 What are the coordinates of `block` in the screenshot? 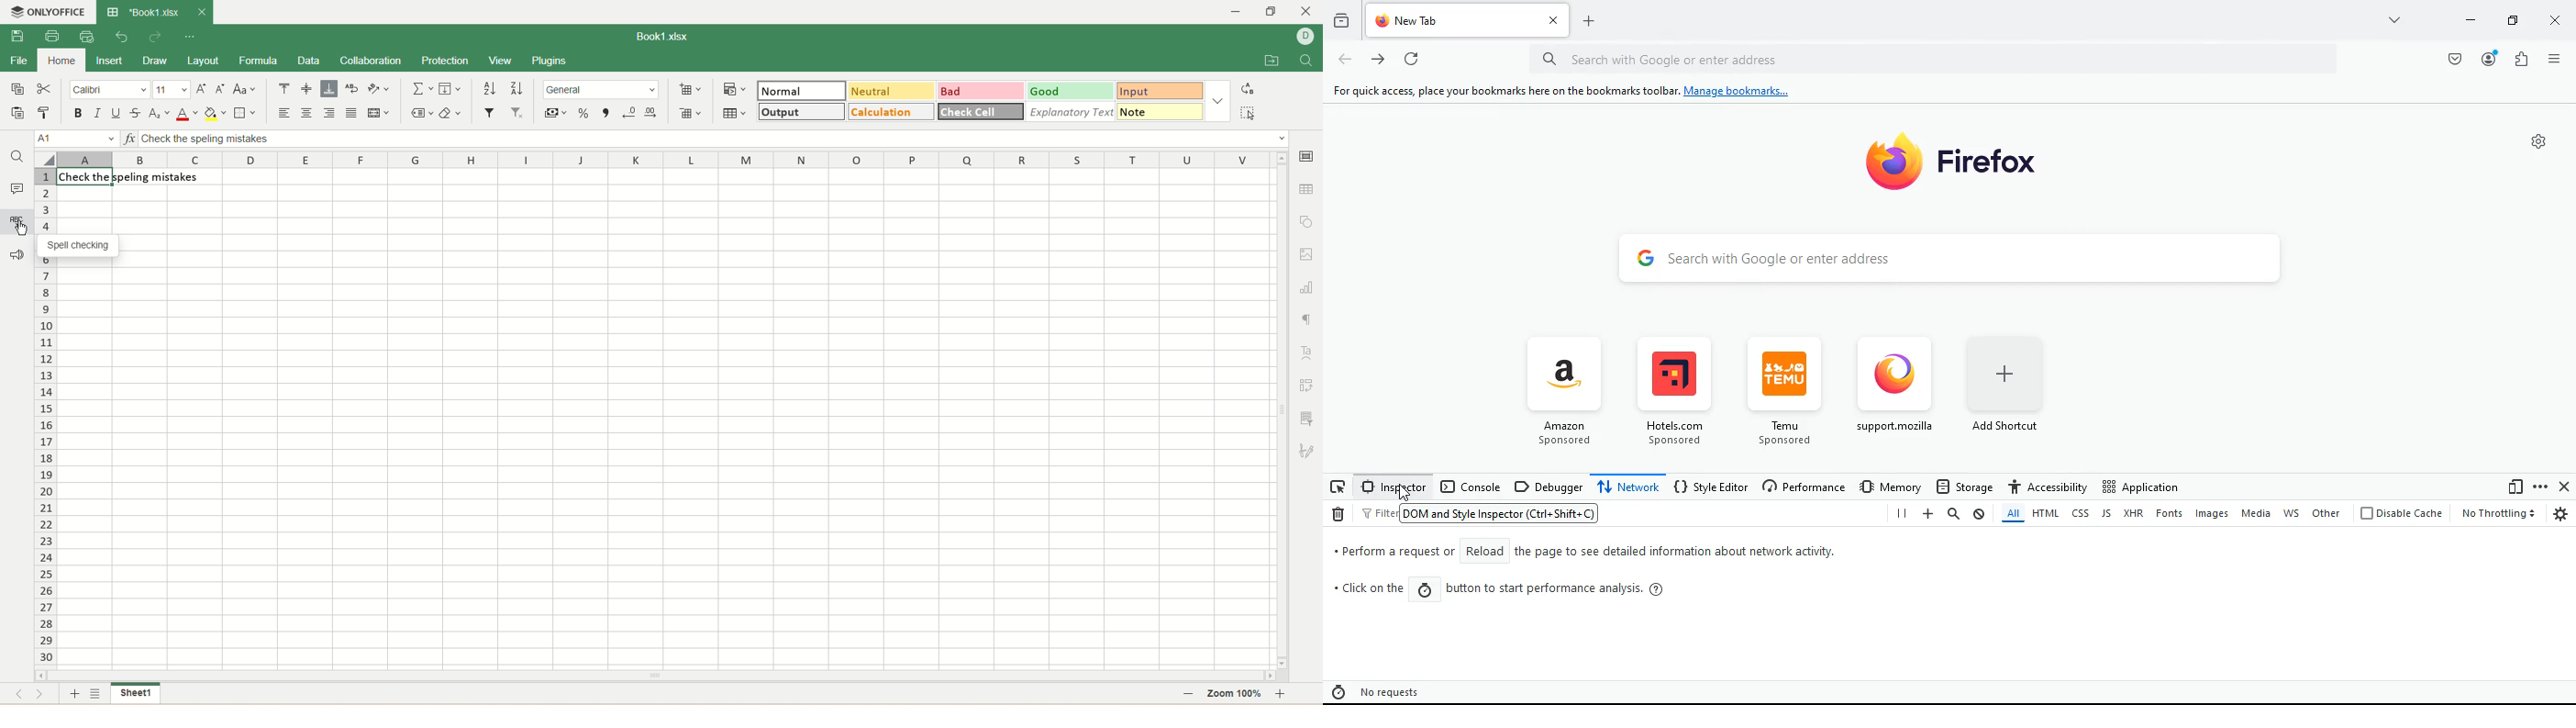 It's located at (1980, 514).